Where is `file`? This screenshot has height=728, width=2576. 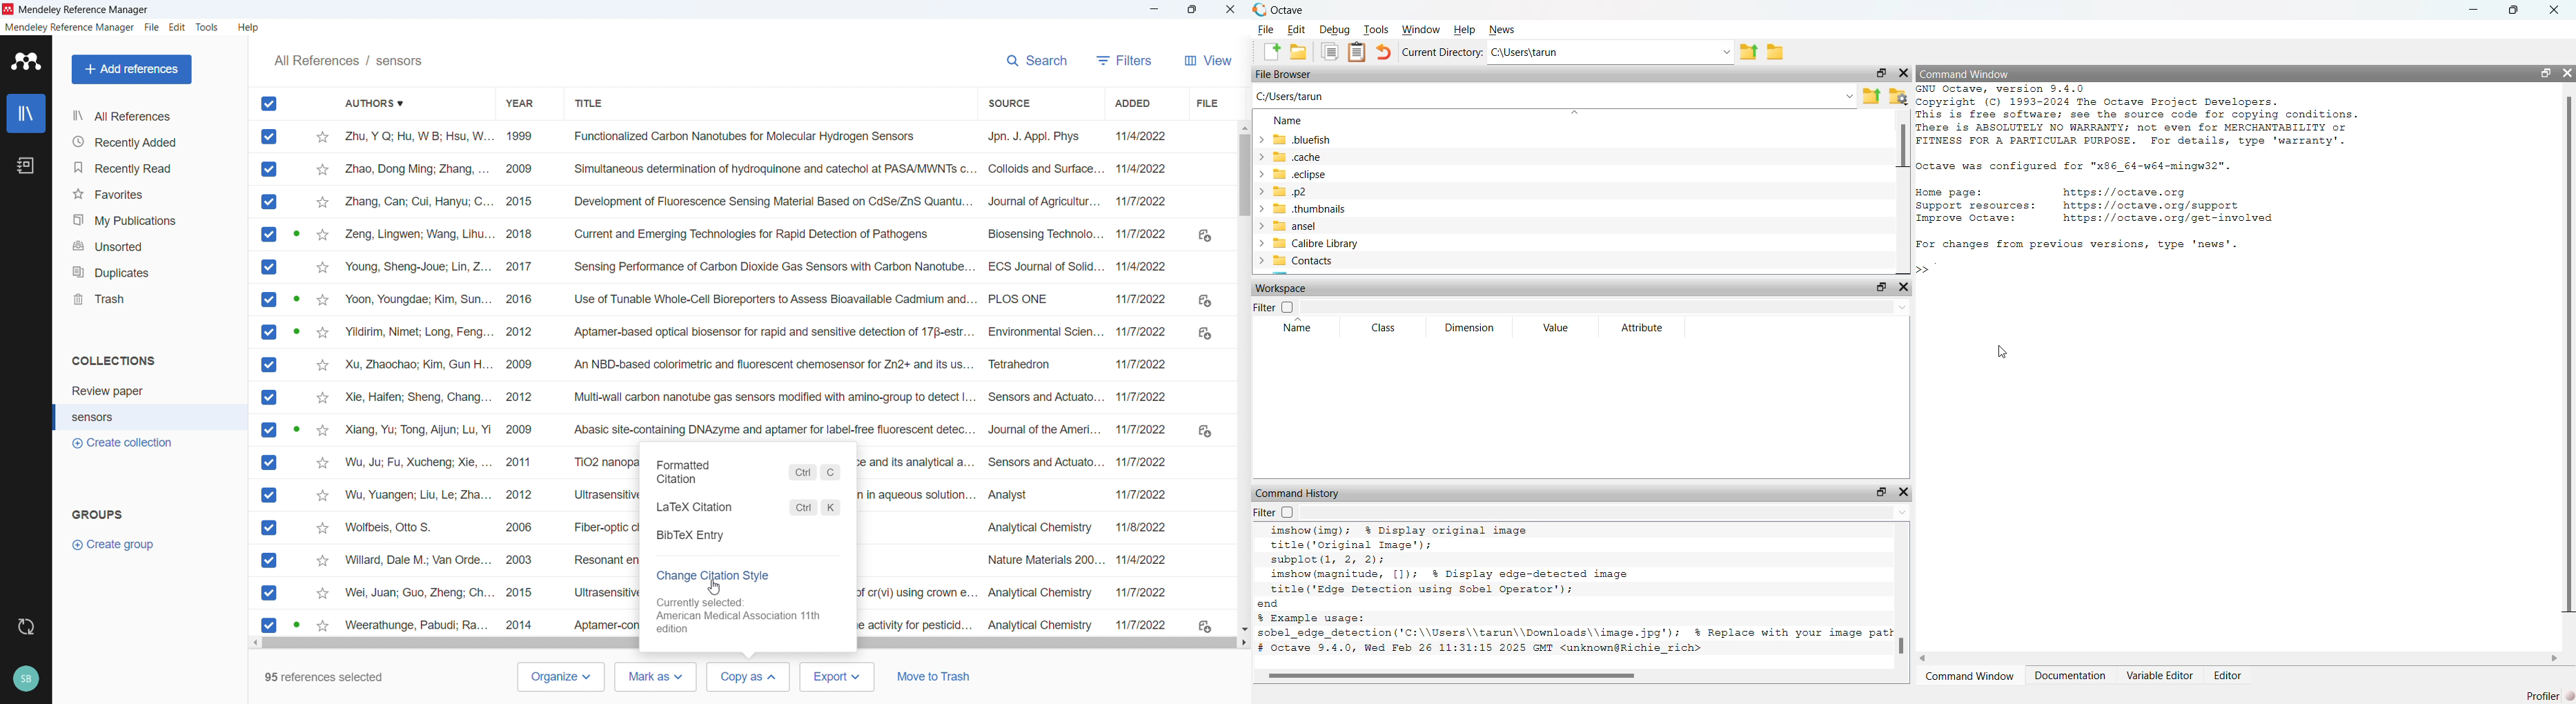 file is located at coordinates (152, 28).